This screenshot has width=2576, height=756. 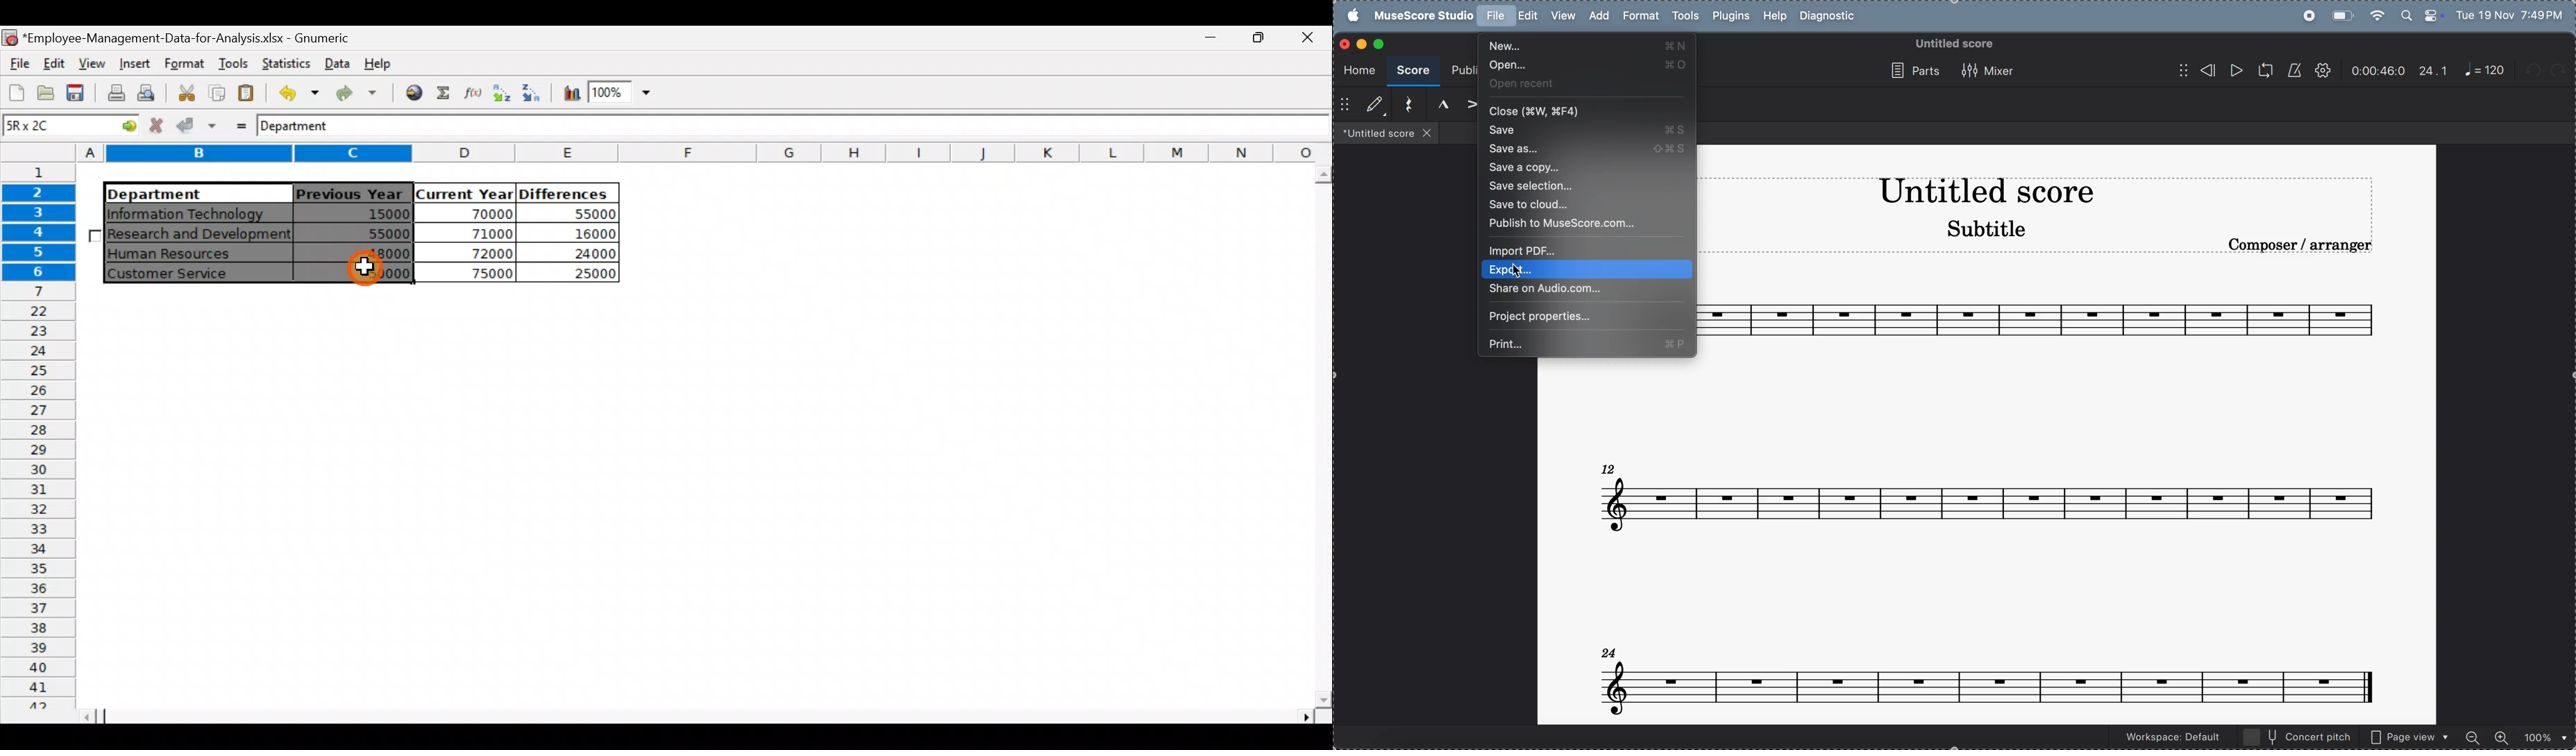 What do you see at coordinates (380, 233) in the screenshot?
I see `55000` at bounding box center [380, 233].